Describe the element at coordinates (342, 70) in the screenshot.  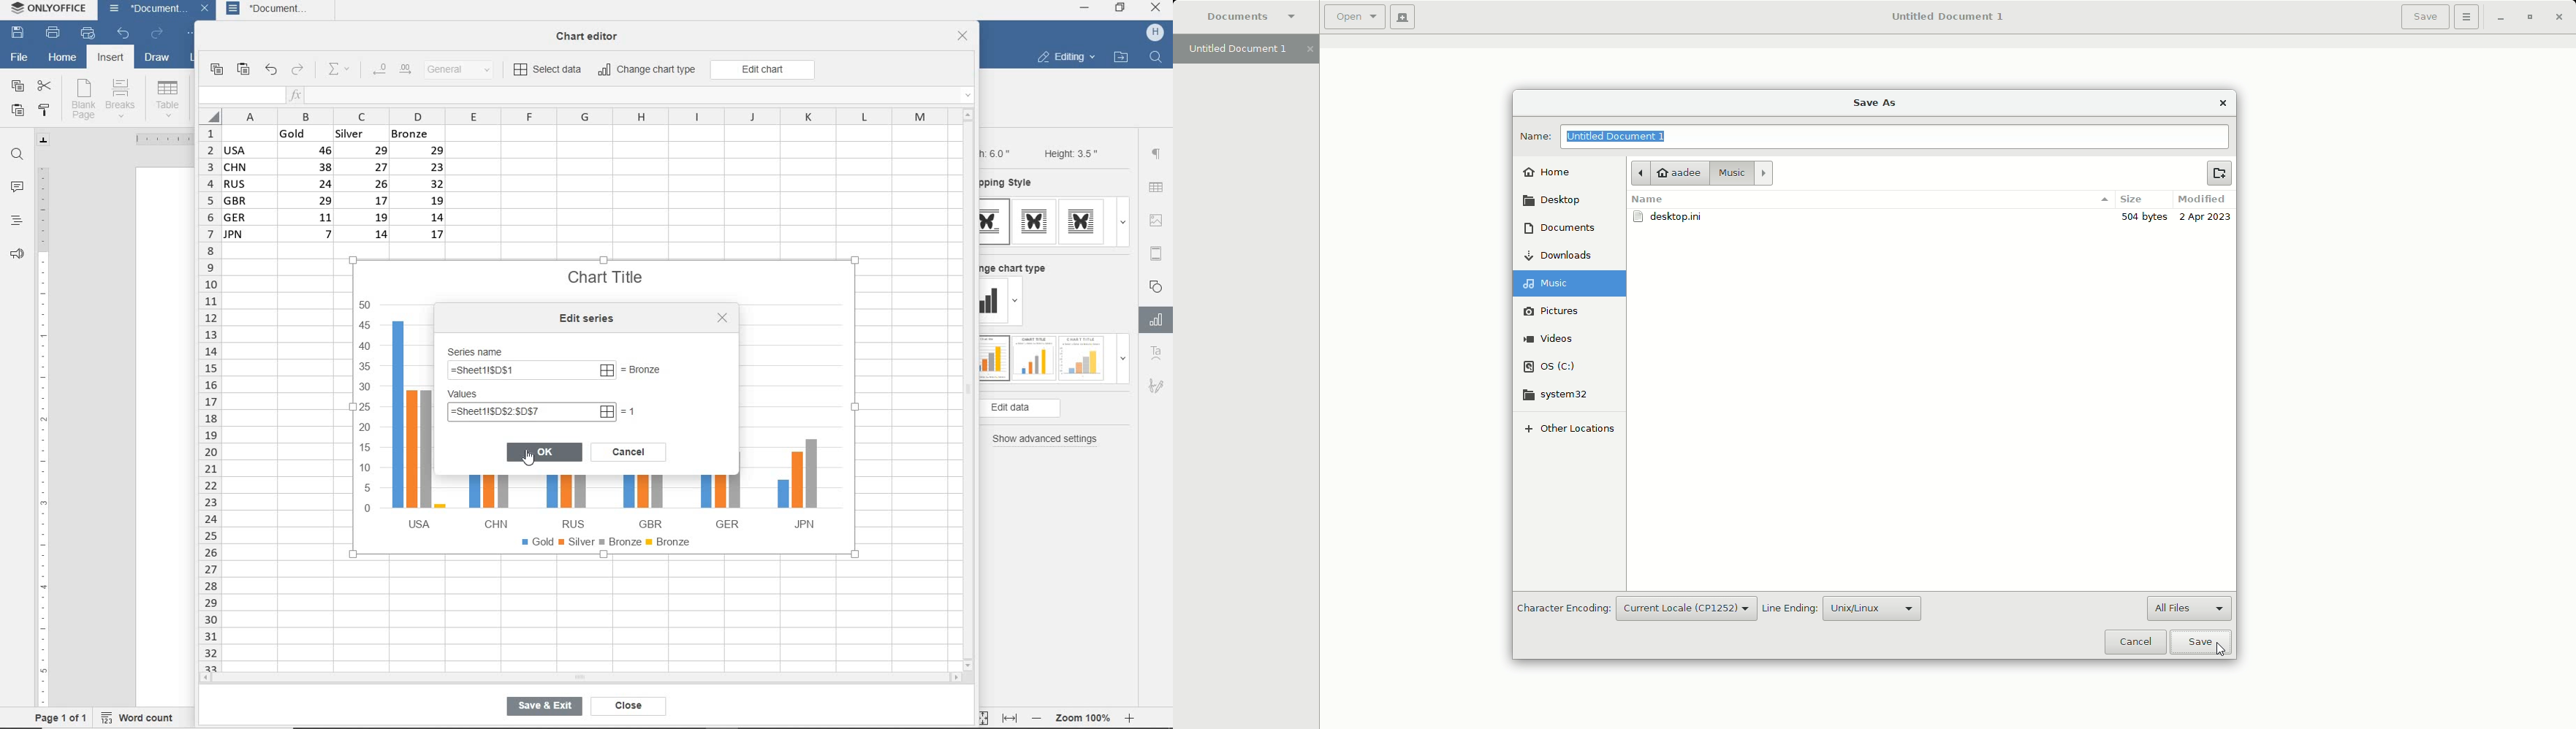
I see `summation` at that location.